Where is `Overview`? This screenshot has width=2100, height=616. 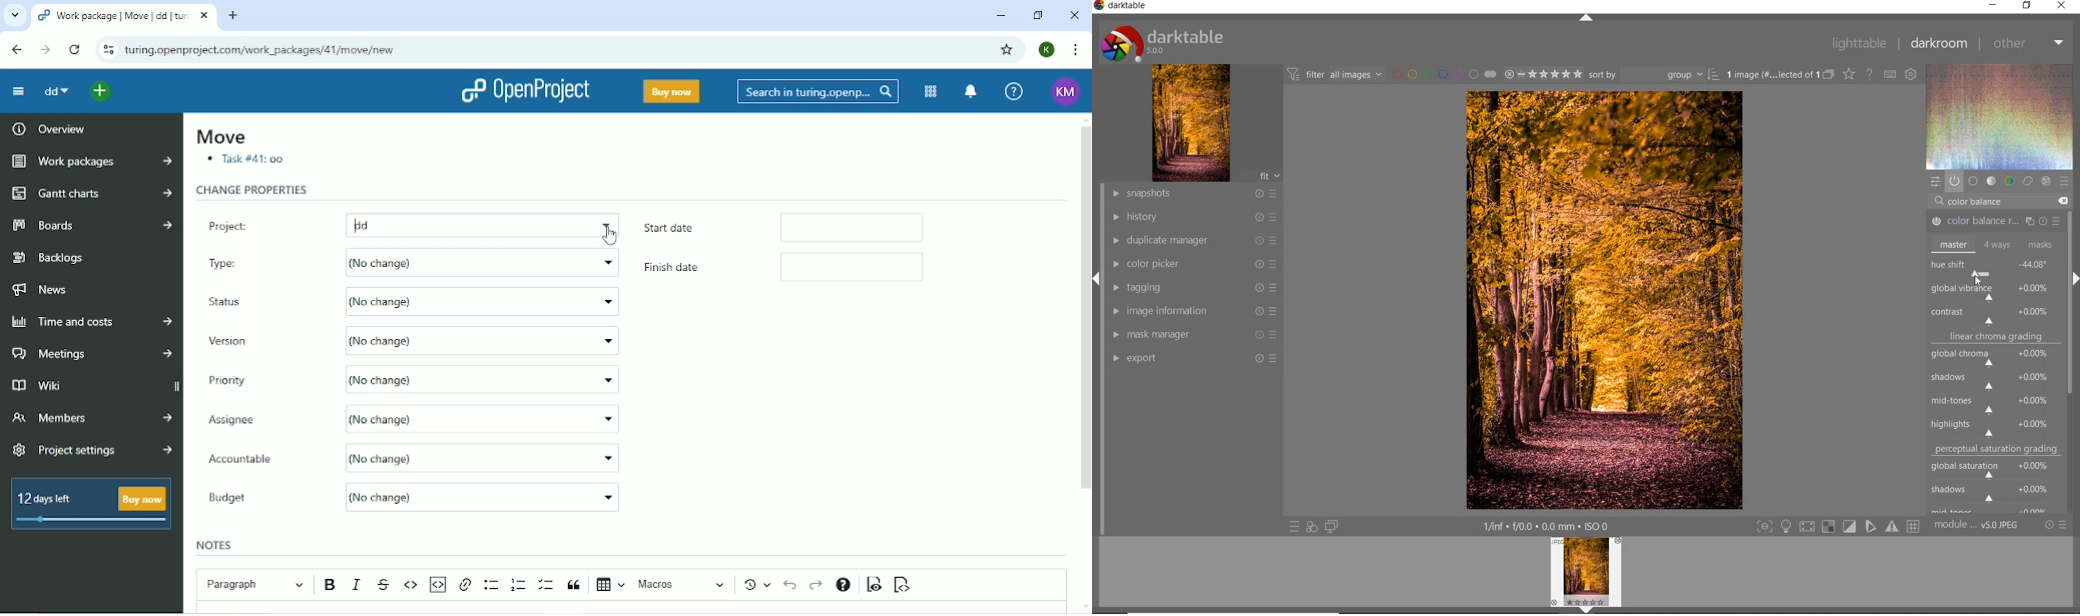 Overview is located at coordinates (47, 128).